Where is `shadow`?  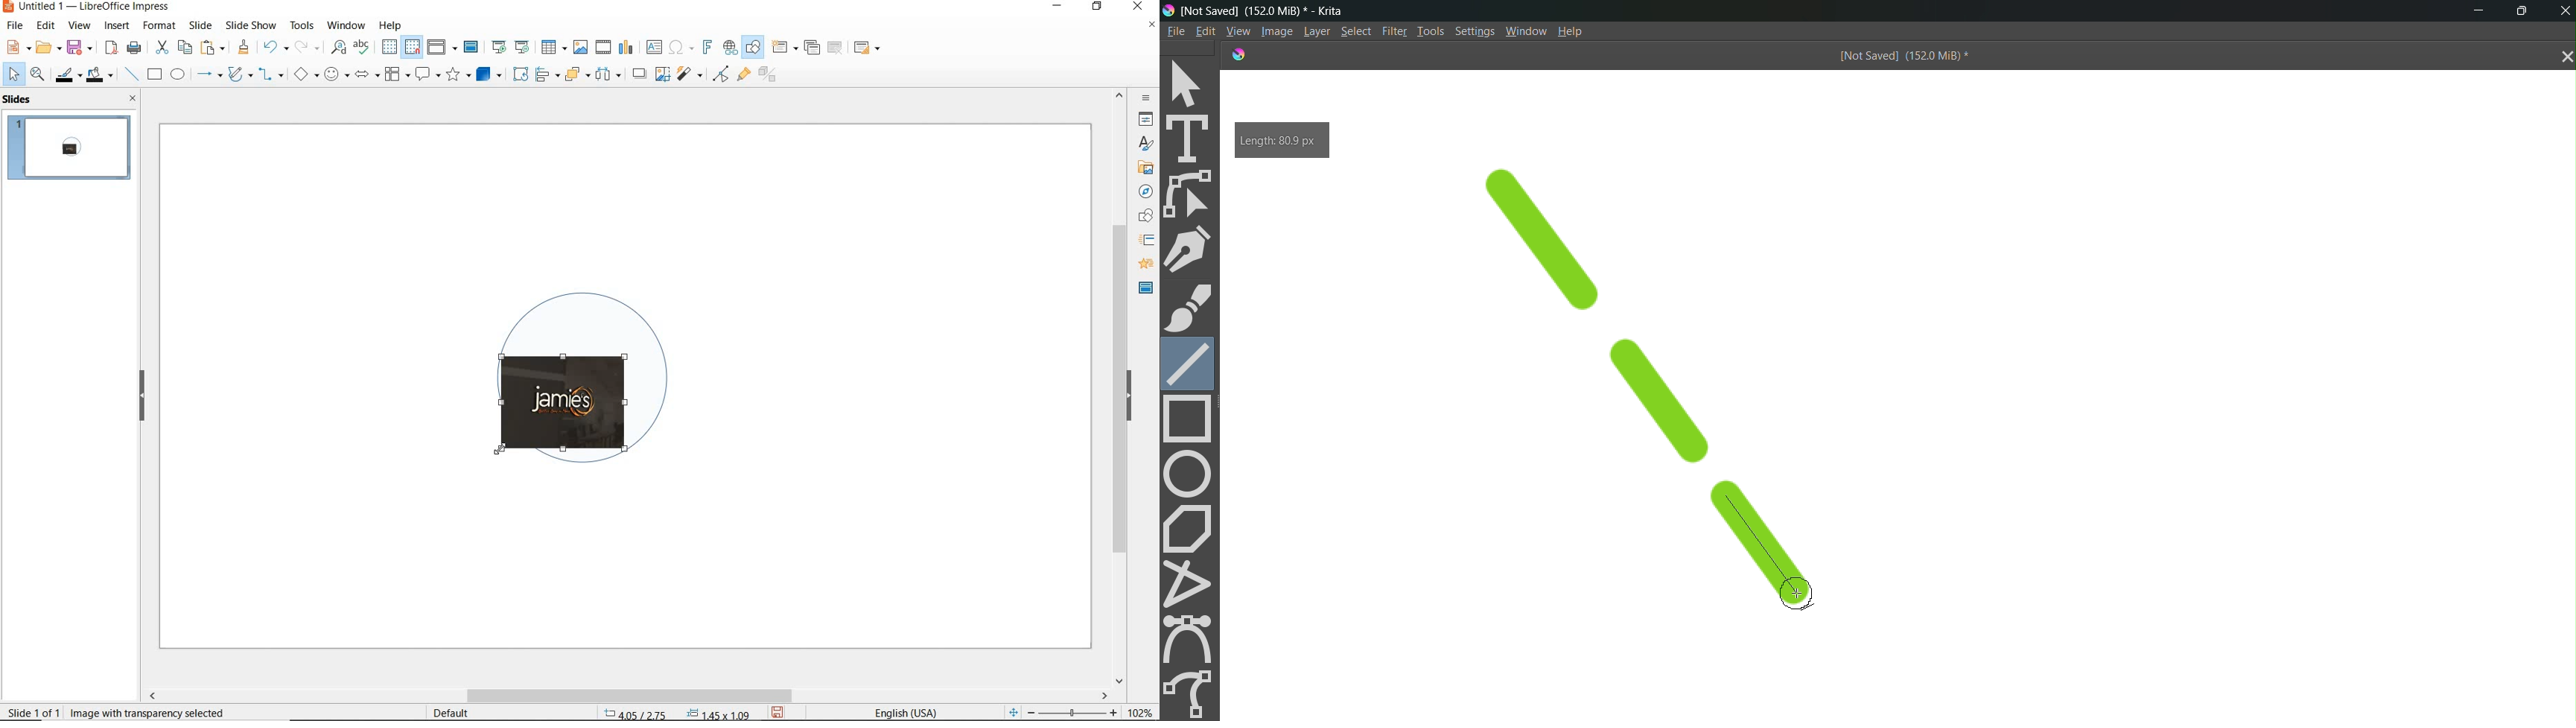
shadow is located at coordinates (639, 73).